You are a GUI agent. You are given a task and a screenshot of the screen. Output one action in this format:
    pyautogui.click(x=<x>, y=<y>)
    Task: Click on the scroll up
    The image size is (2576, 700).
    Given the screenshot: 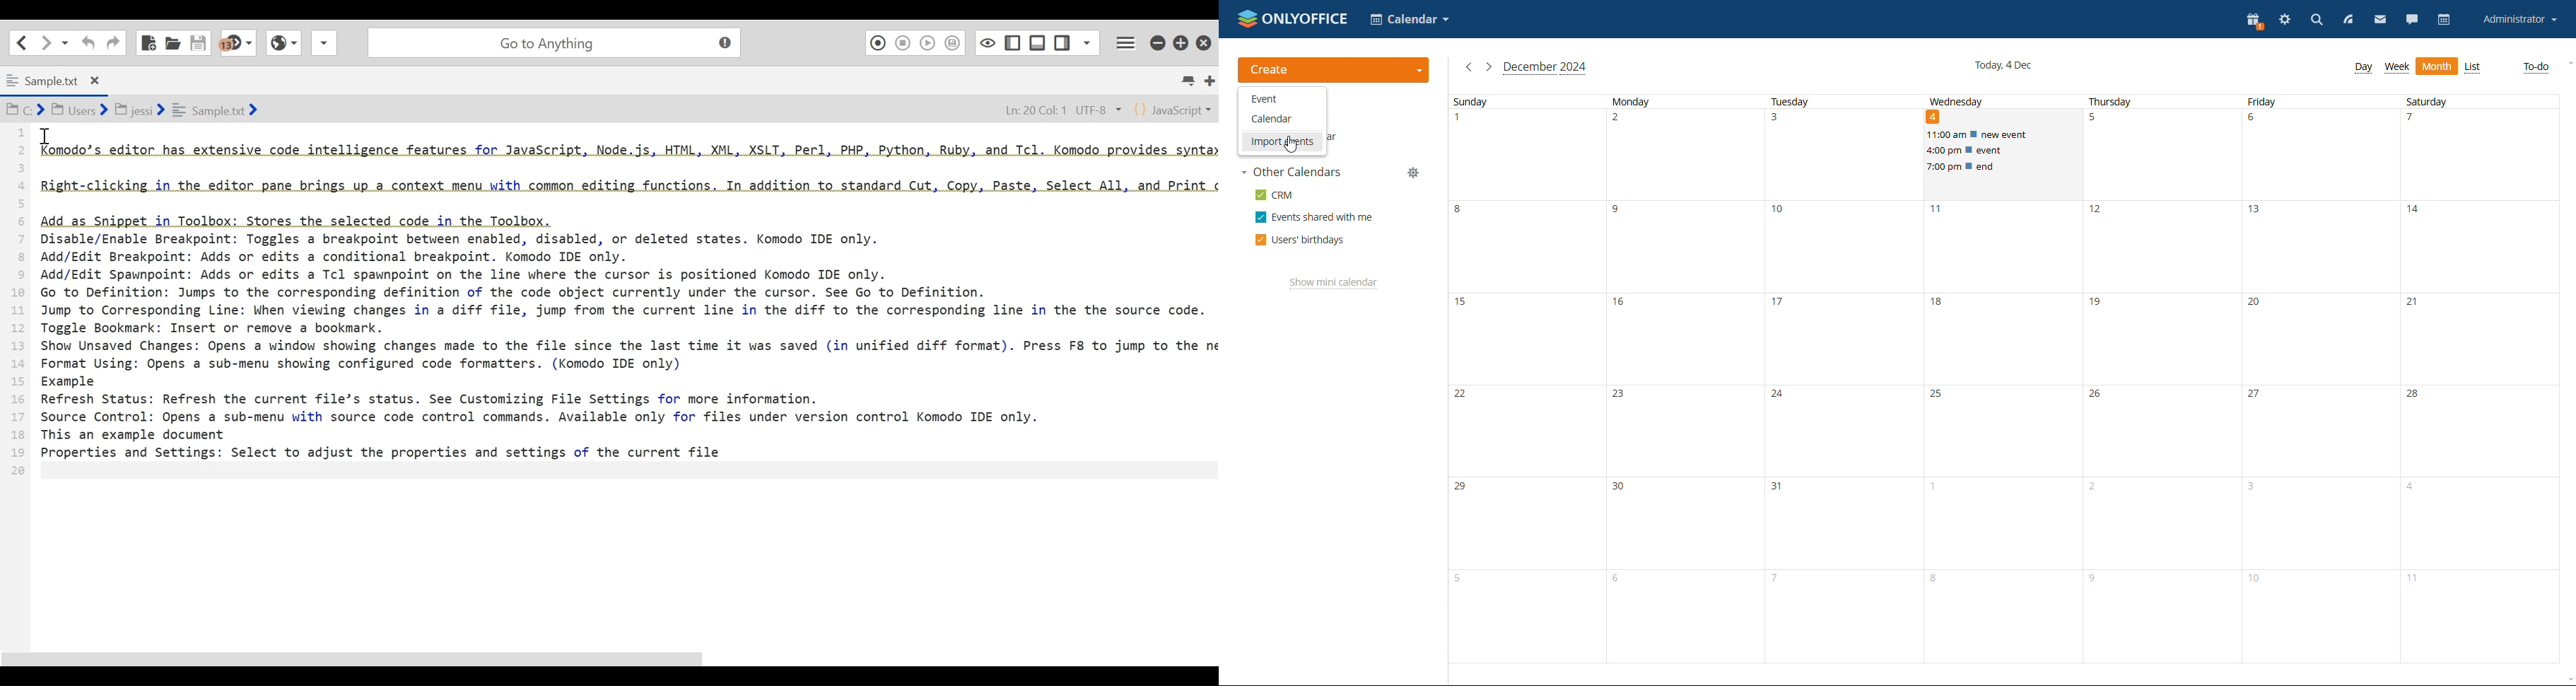 What is the action you would take?
    pyautogui.click(x=2568, y=63)
    